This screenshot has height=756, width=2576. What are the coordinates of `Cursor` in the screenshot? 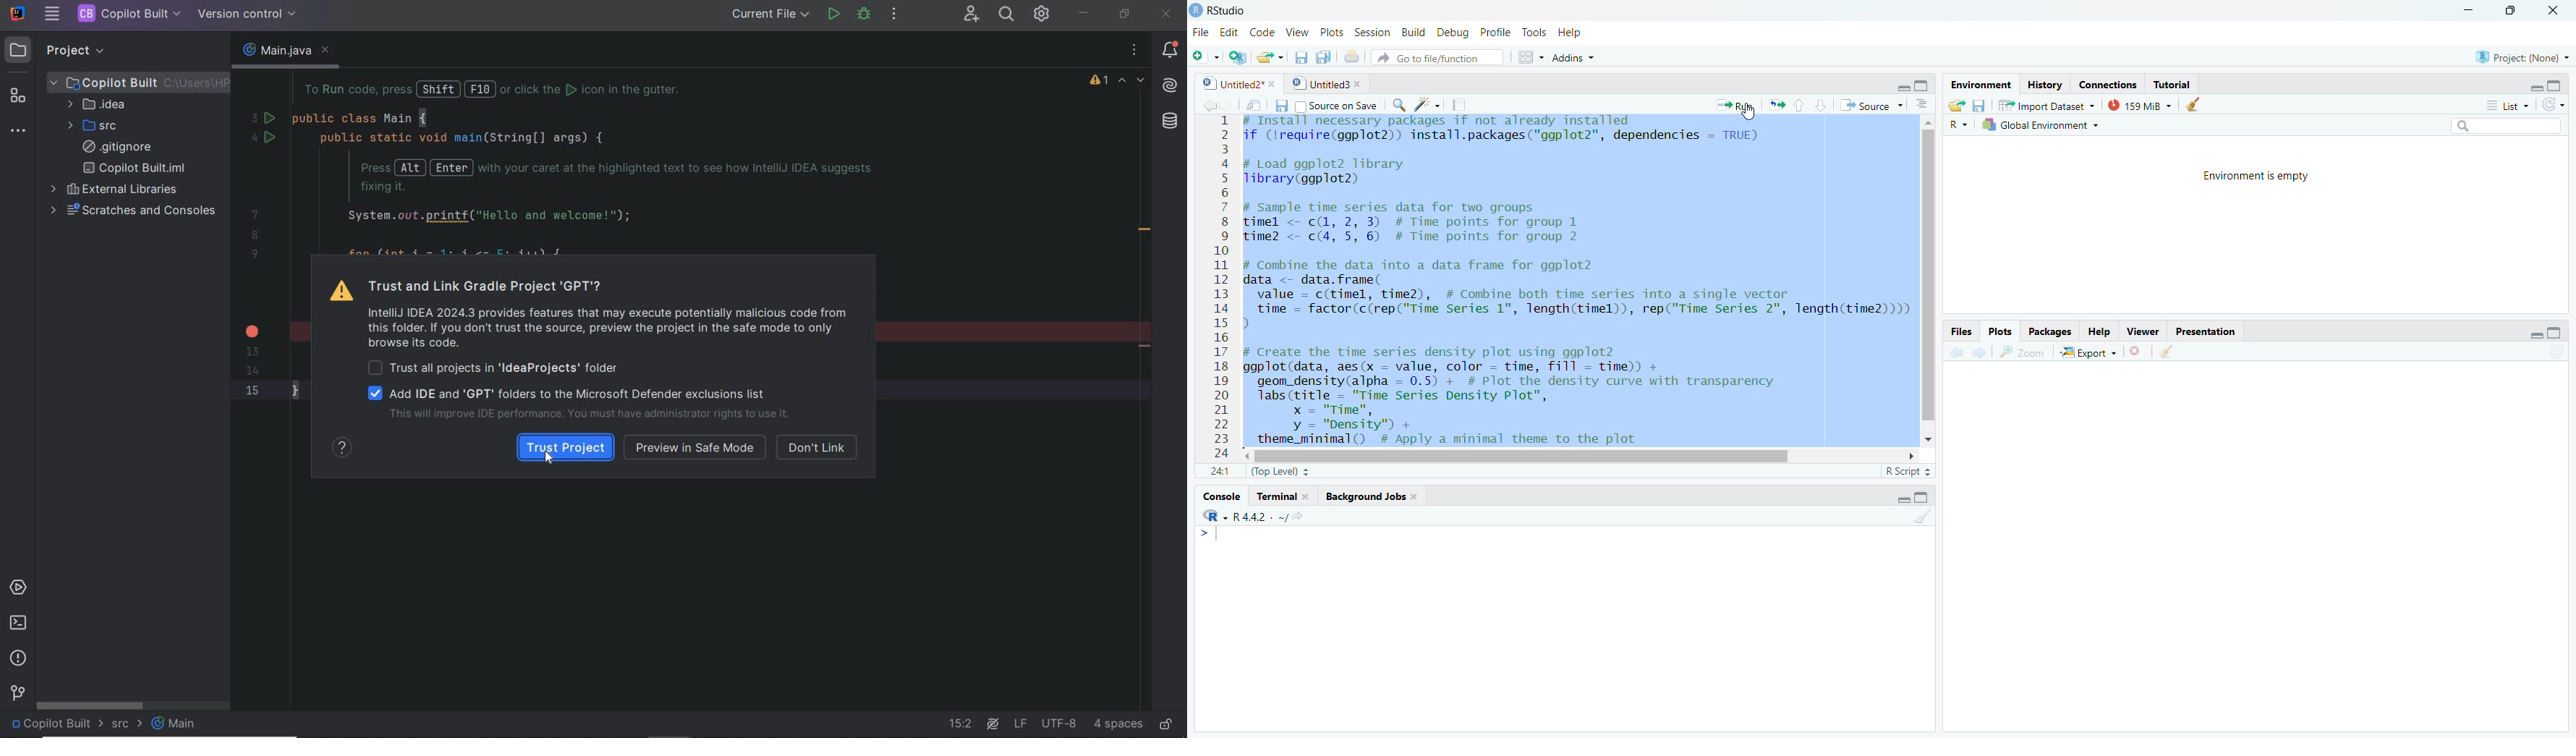 It's located at (1442, 279).